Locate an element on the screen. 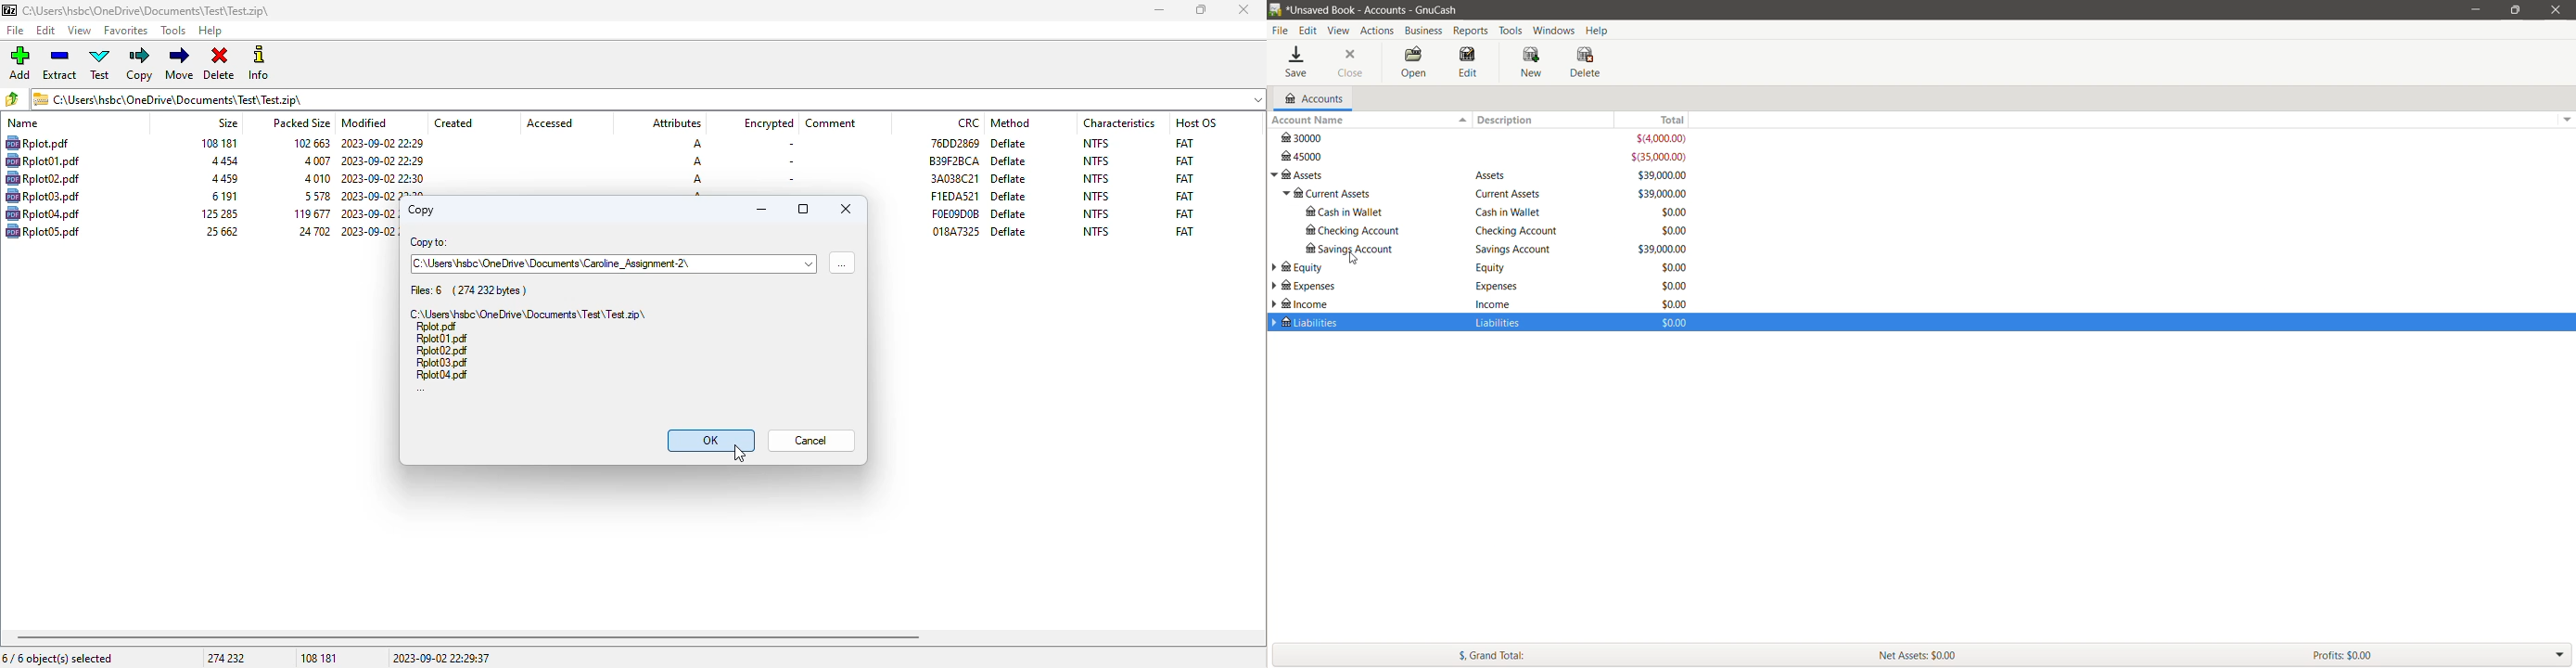 The width and height of the screenshot is (2576, 672). CRC is located at coordinates (969, 122).